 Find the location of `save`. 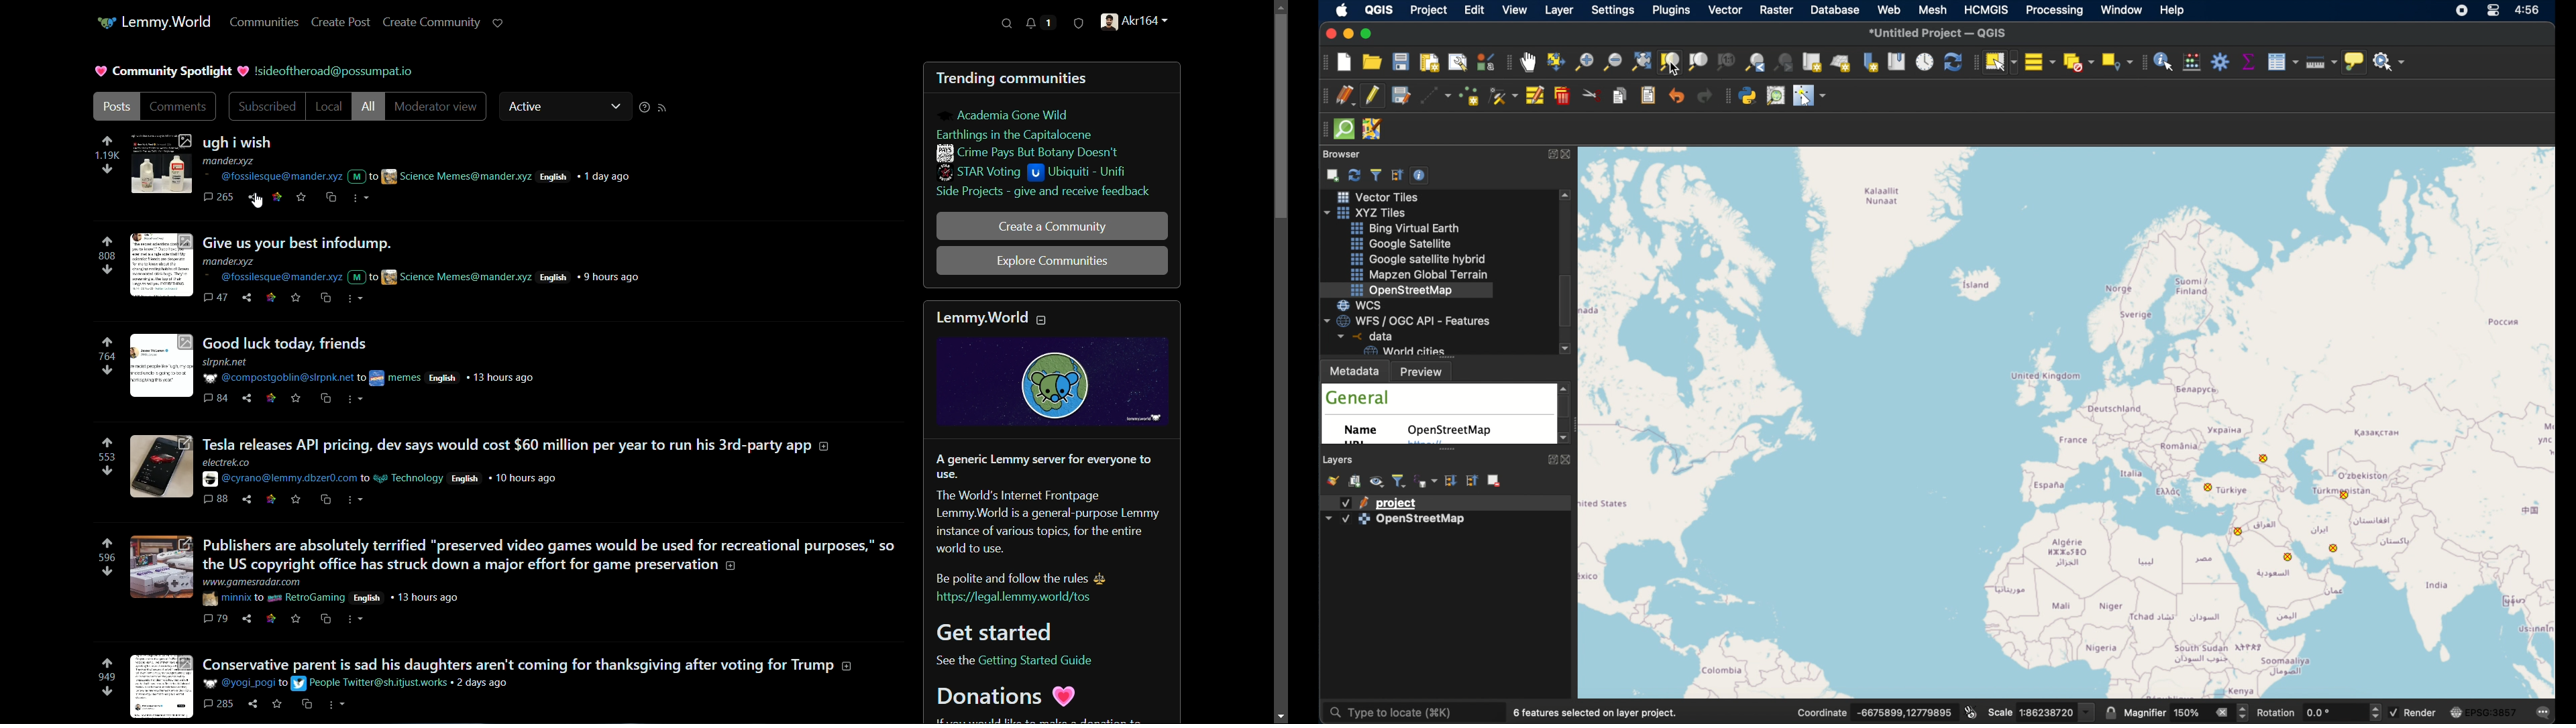

save is located at coordinates (296, 398).